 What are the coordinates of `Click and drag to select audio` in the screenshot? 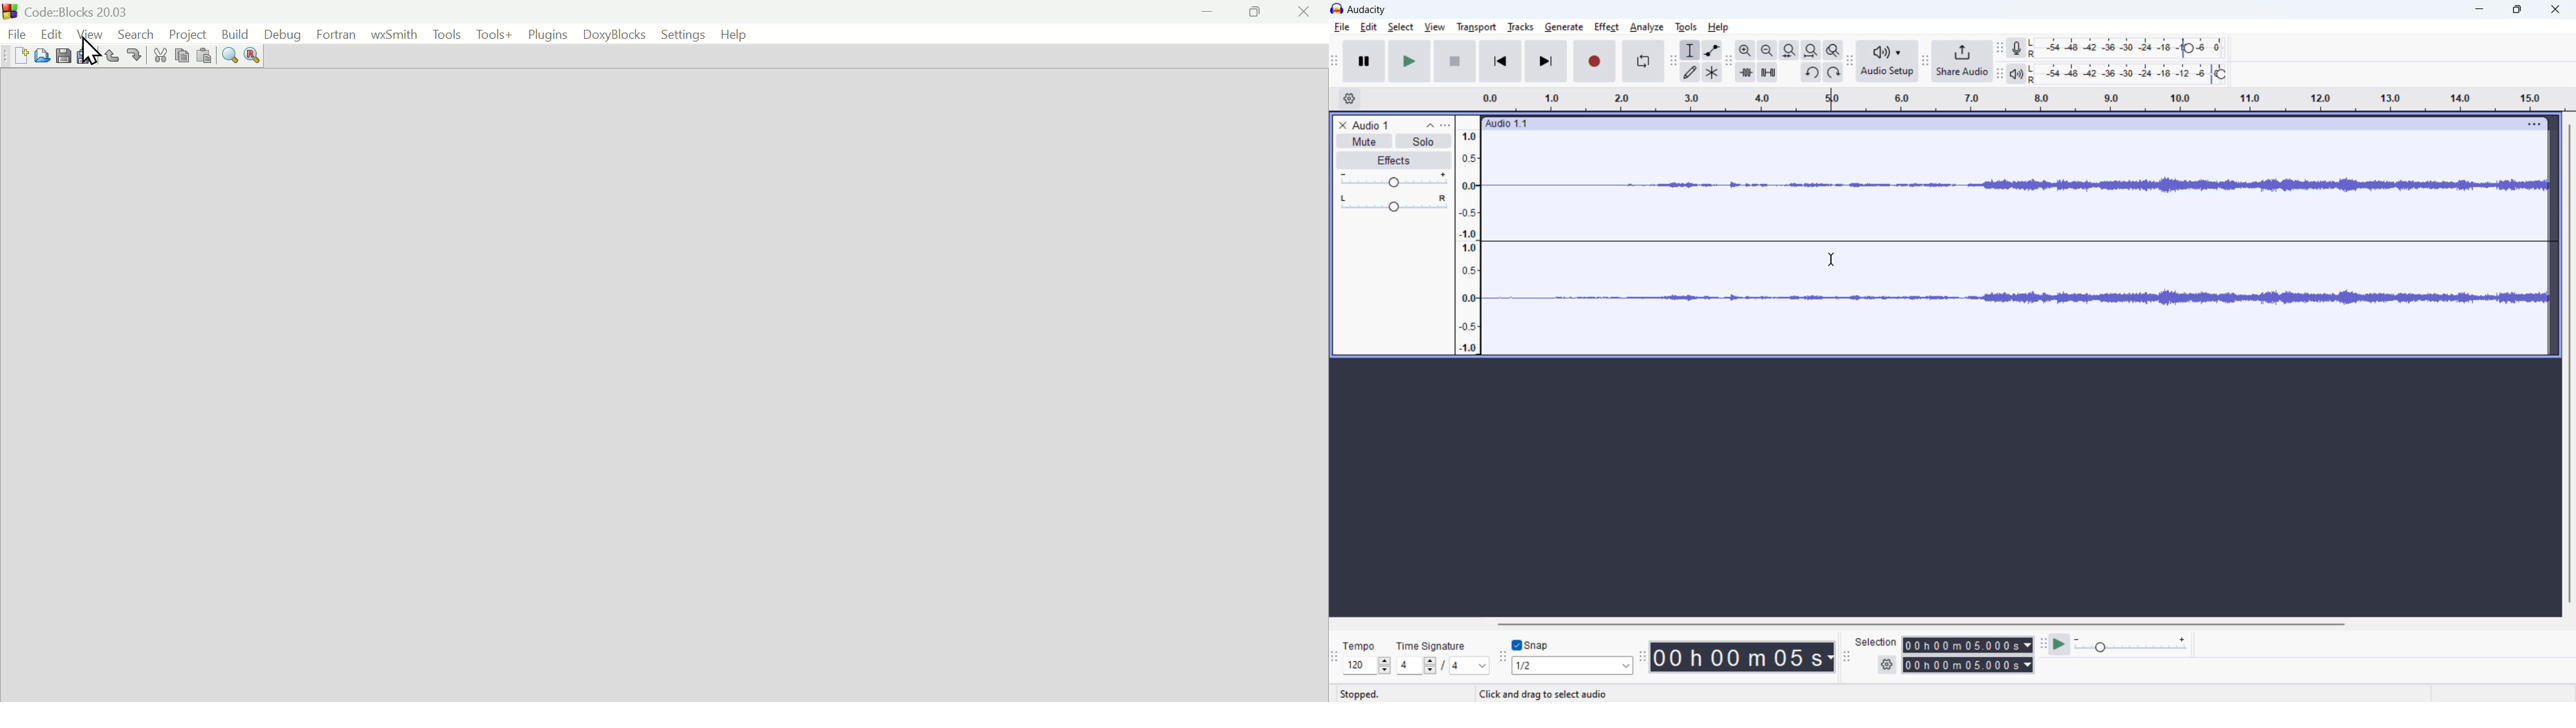 It's located at (1545, 694).